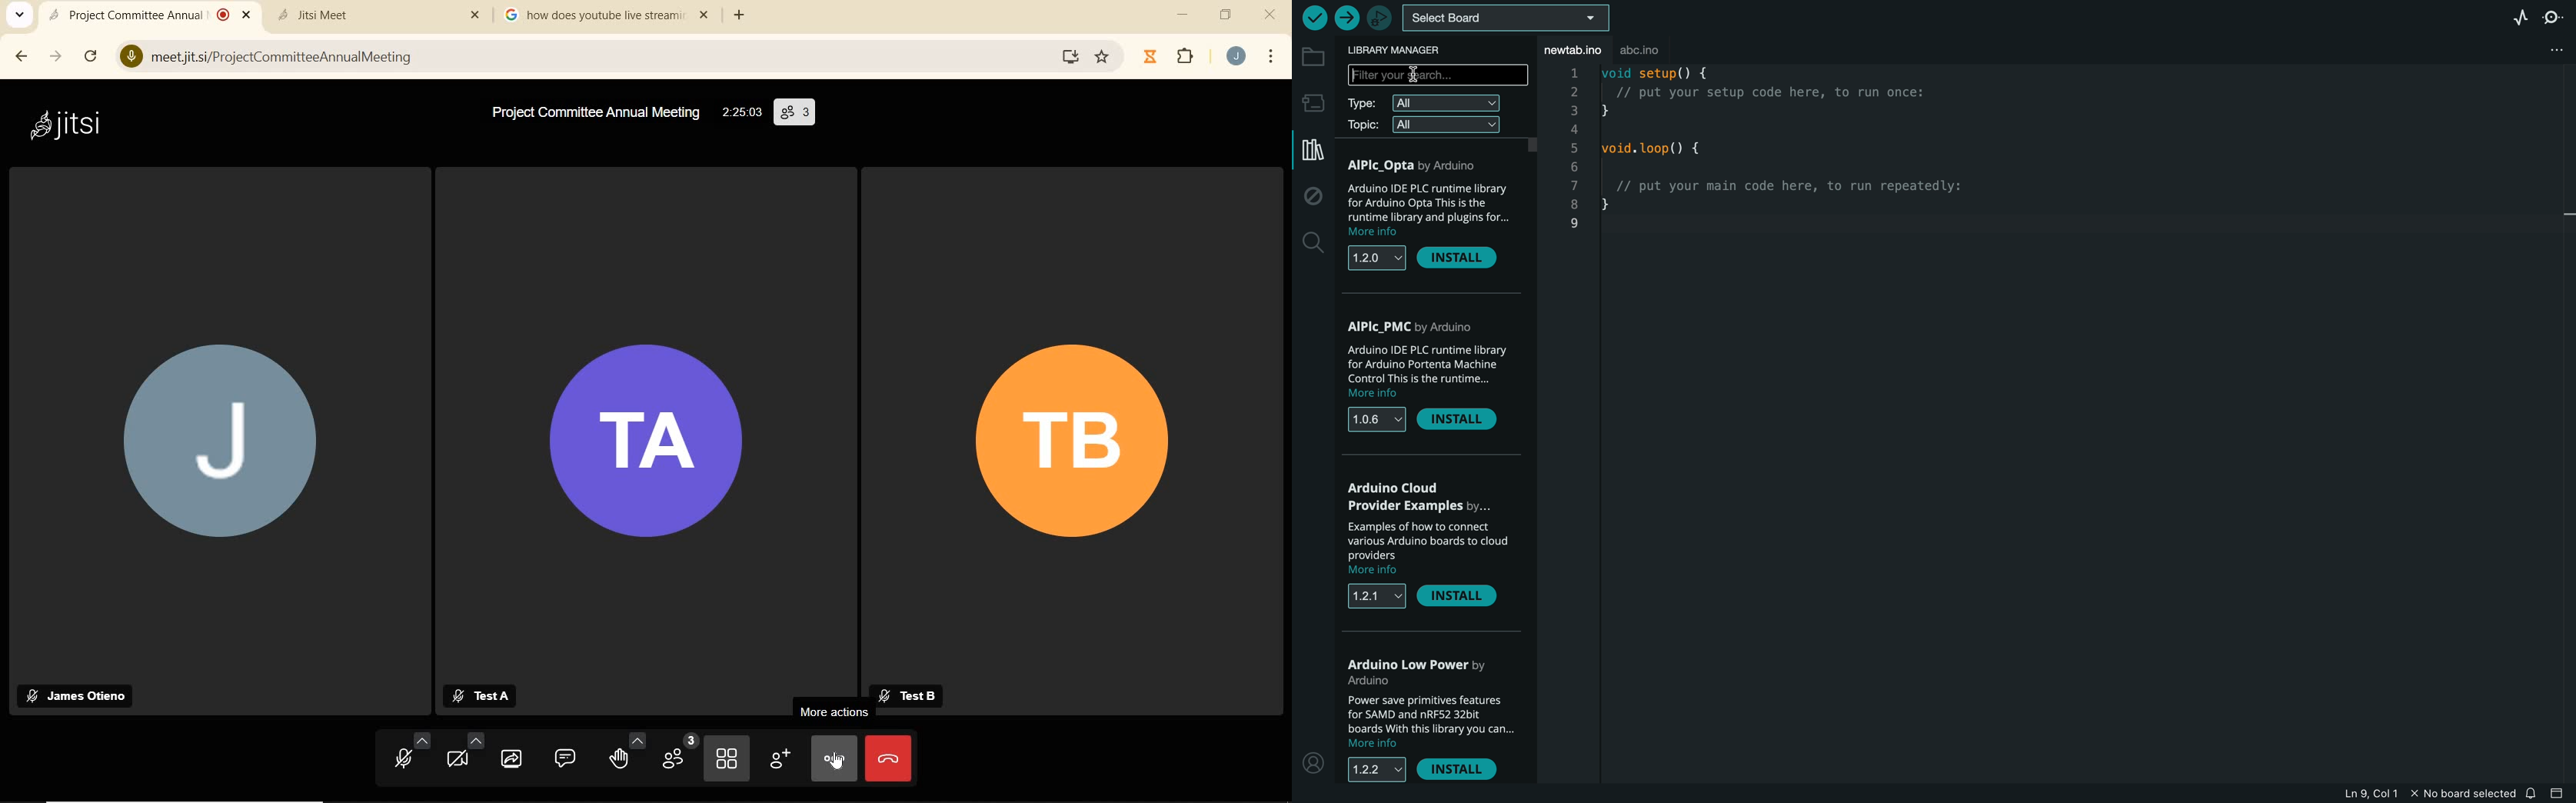 This screenshot has width=2576, height=812. Describe the element at coordinates (593, 114) in the screenshot. I see `Project Committee Annual Meeting` at that location.